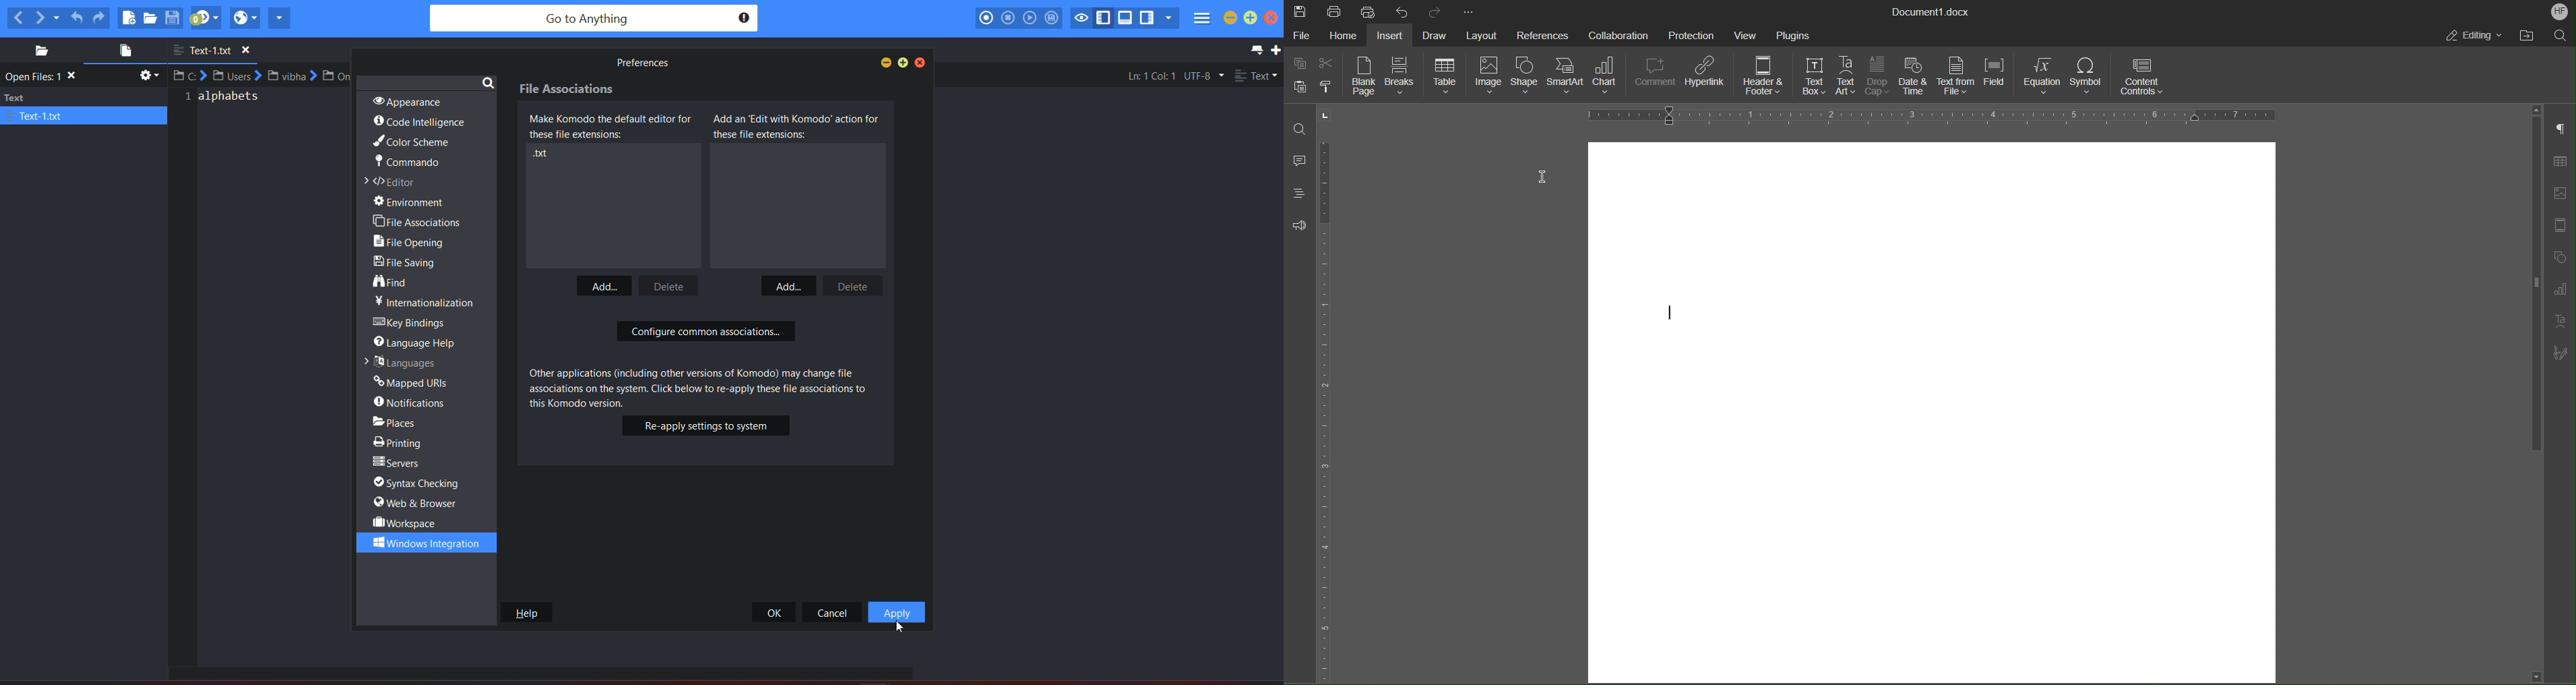  What do you see at coordinates (1301, 88) in the screenshot?
I see `Paste` at bounding box center [1301, 88].